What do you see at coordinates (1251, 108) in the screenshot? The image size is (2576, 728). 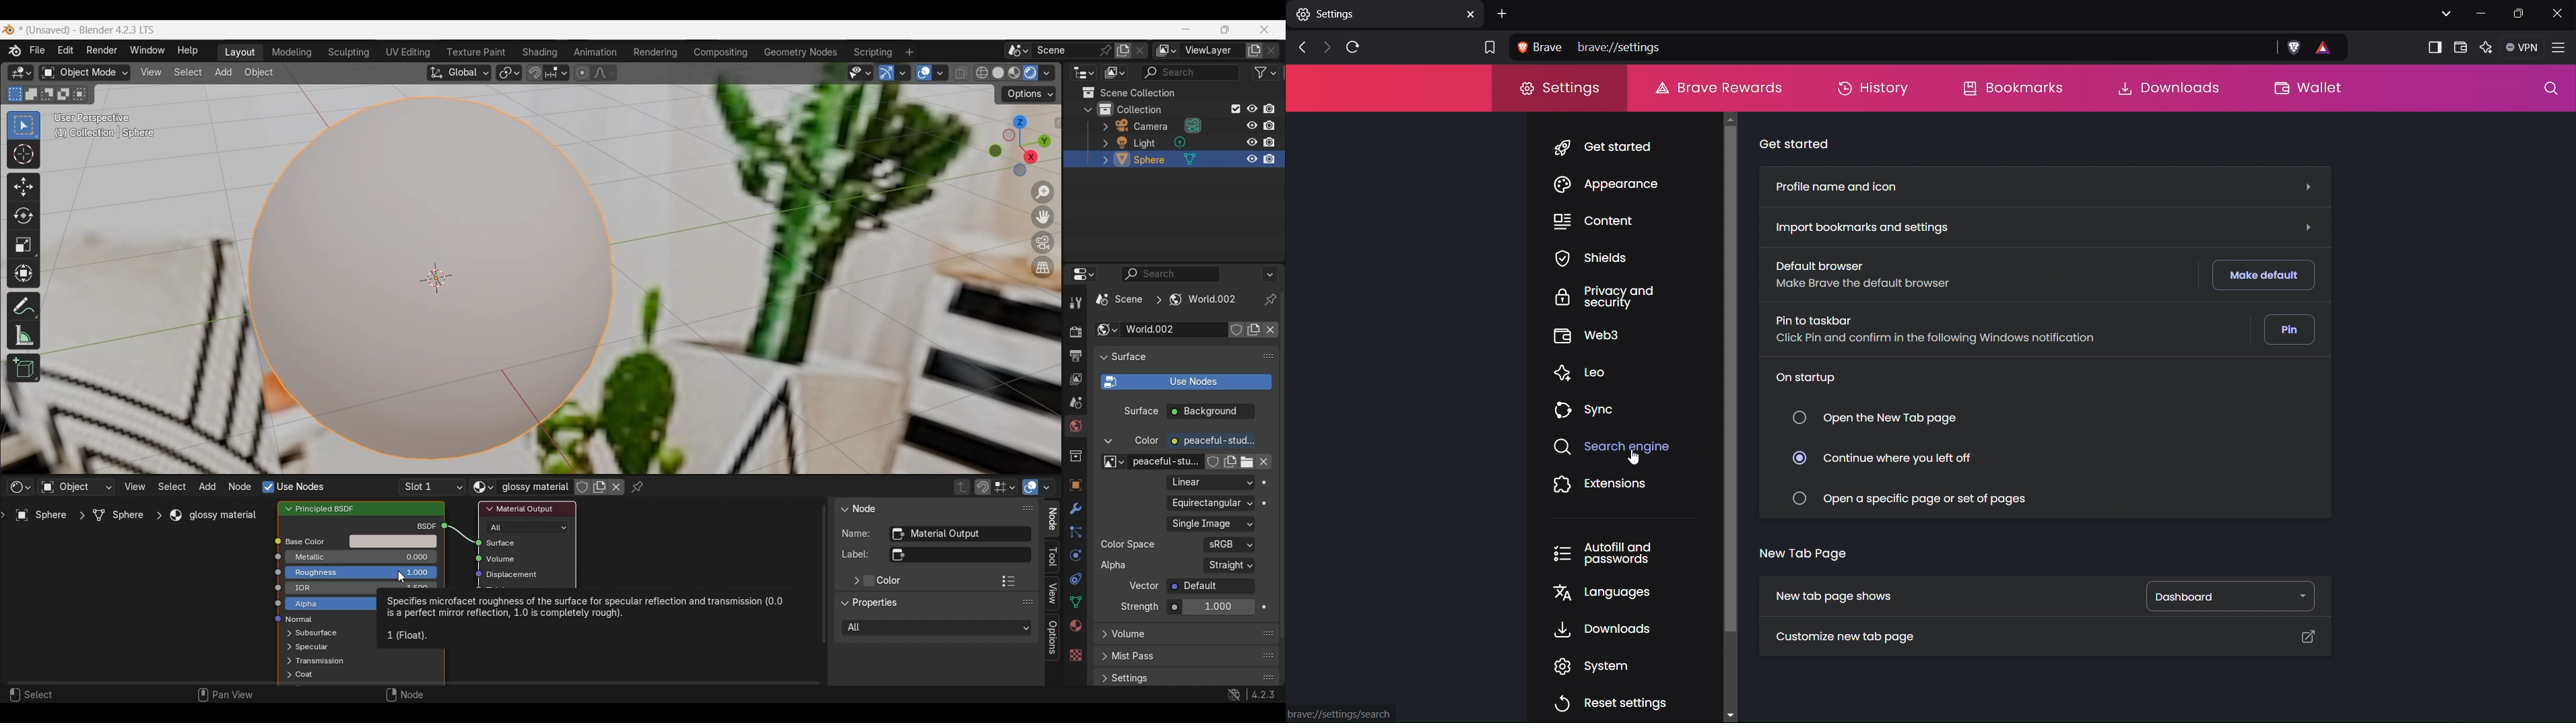 I see `Respectively hide in viewport` at bounding box center [1251, 108].